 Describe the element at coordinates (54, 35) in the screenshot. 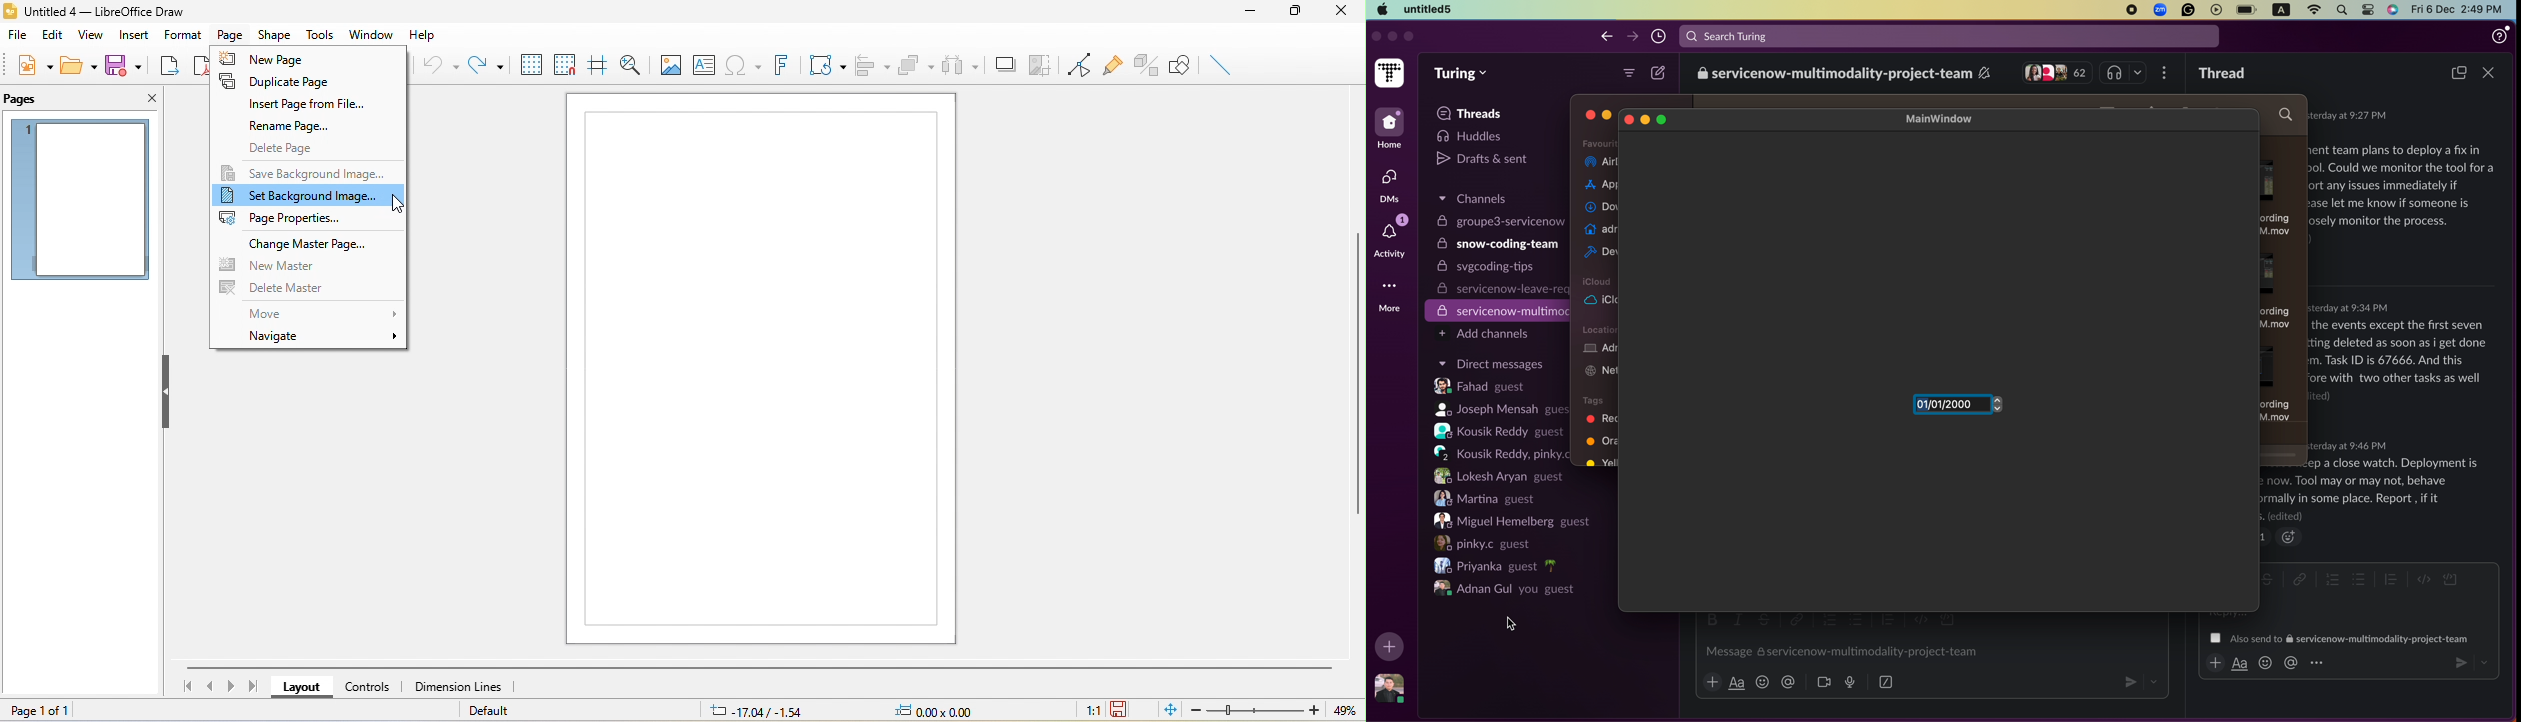

I see `edit` at that location.